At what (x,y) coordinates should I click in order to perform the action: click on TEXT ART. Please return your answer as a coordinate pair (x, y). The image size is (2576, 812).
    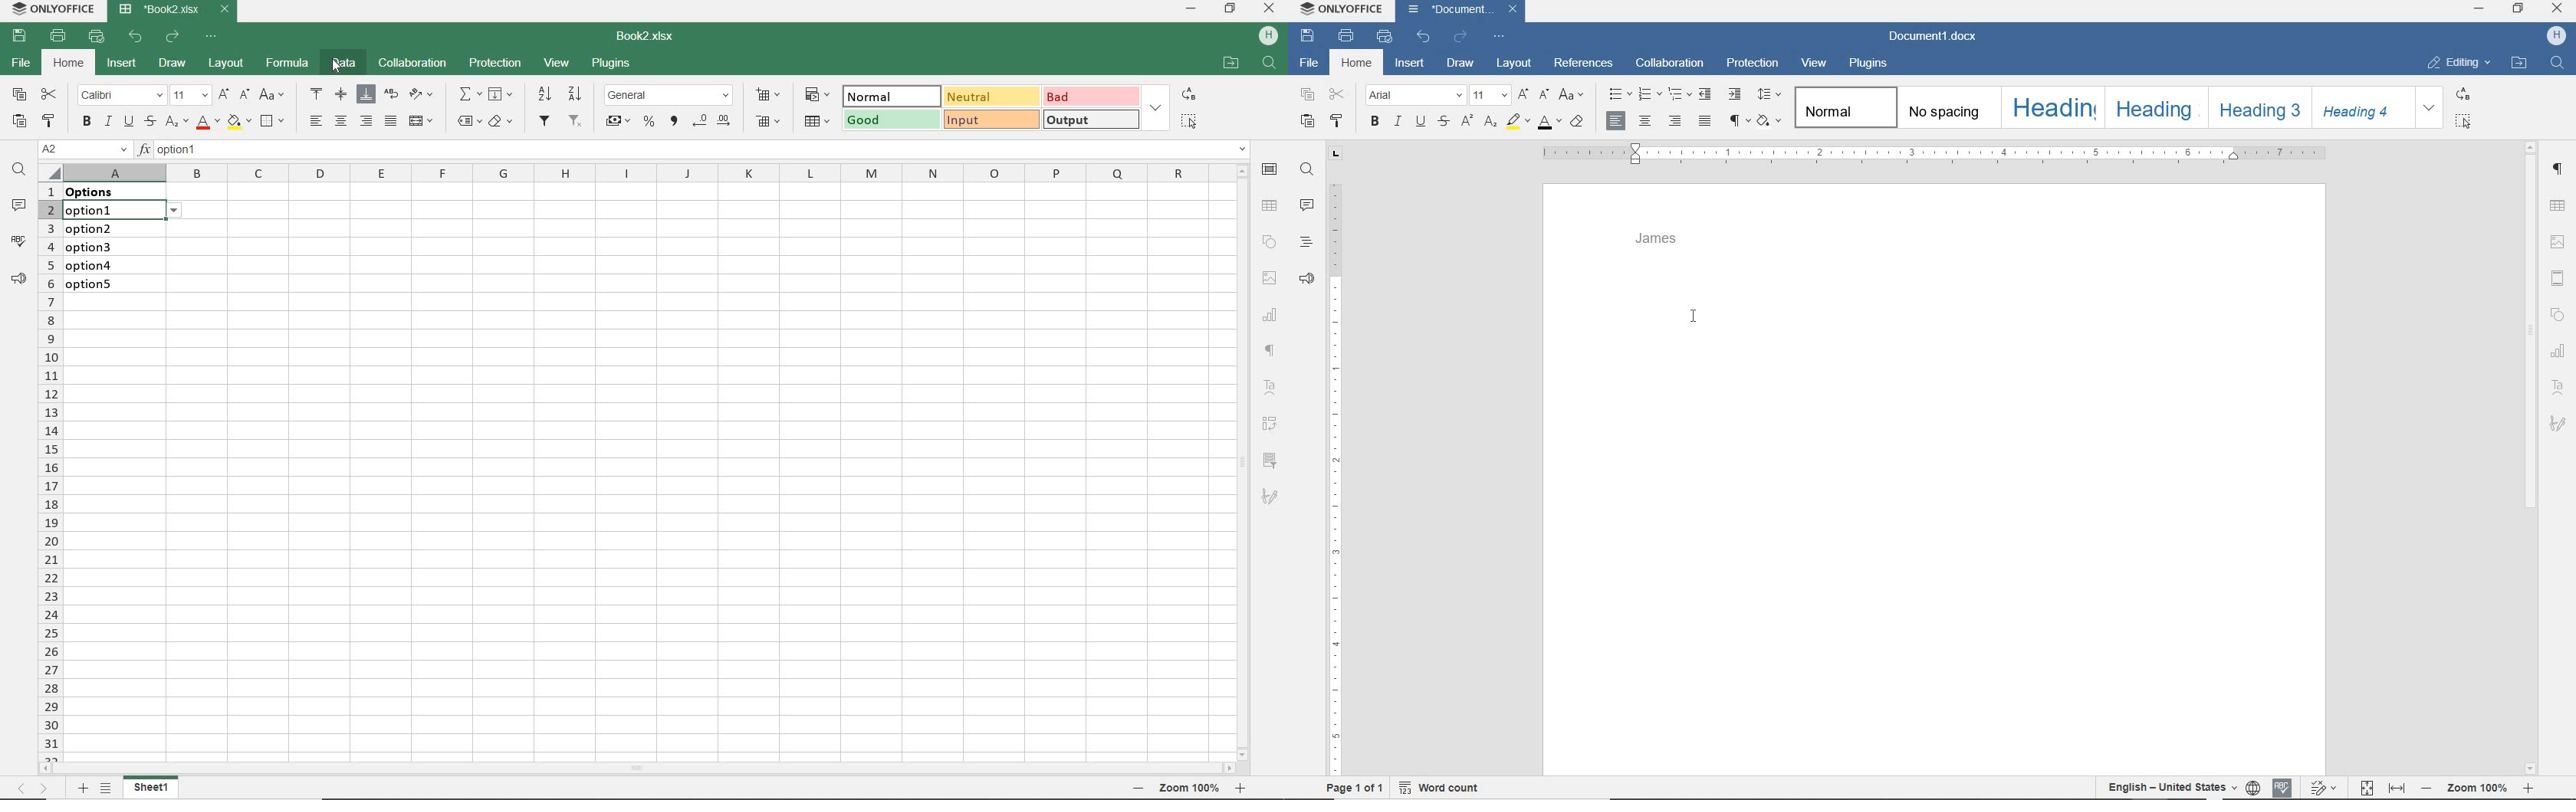
    Looking at the image, I should click on (1273, 389).